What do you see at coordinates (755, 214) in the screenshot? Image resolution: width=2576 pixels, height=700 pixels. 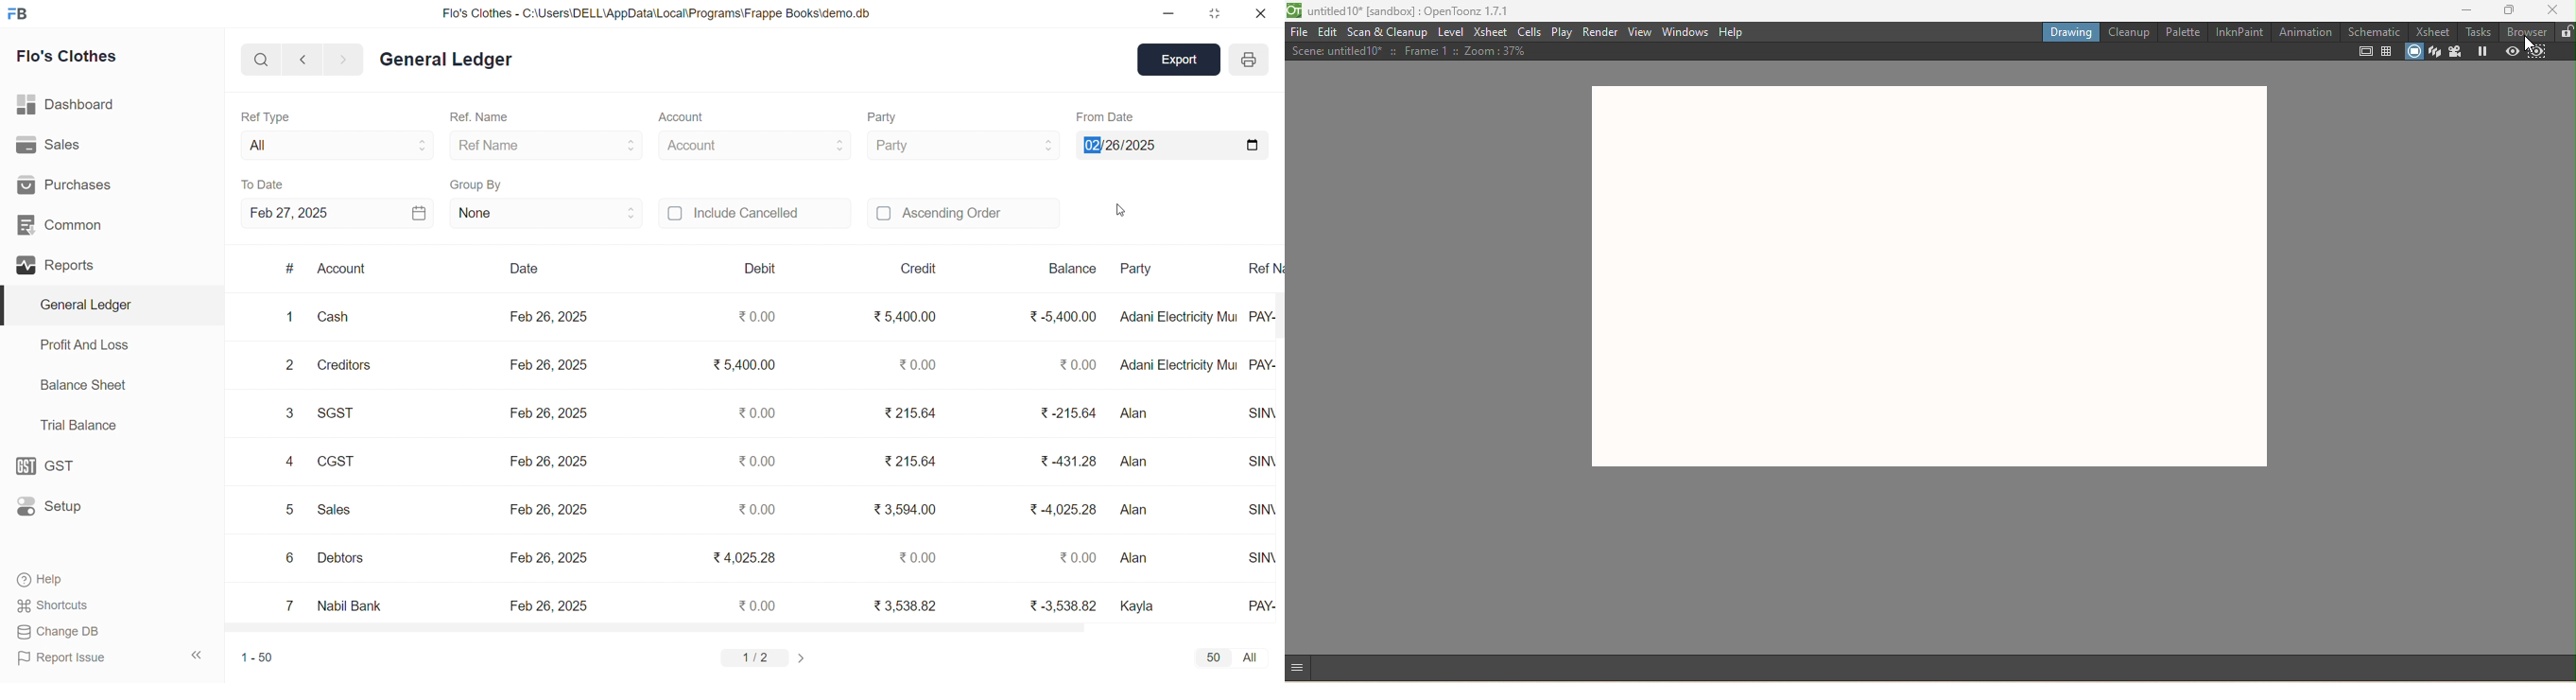 I see `Include Cancelled` at bounding box center [755, 214].